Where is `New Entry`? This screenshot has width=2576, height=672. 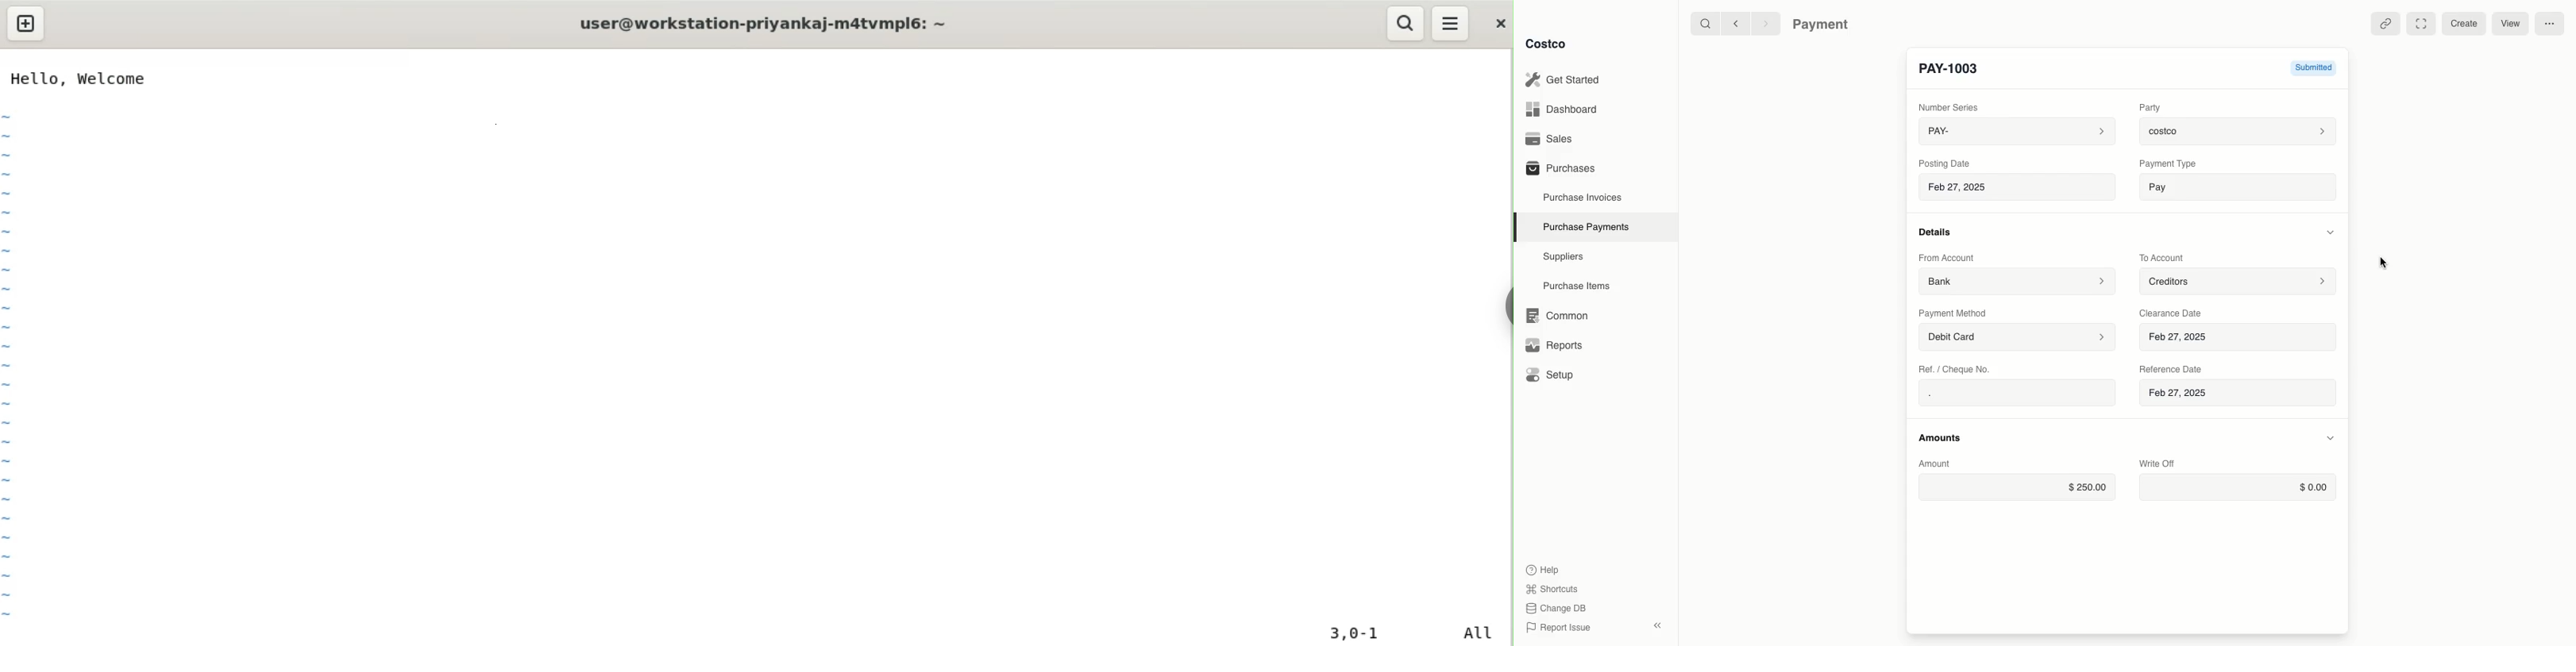 New Entry is located at coordinates (1953, 68).